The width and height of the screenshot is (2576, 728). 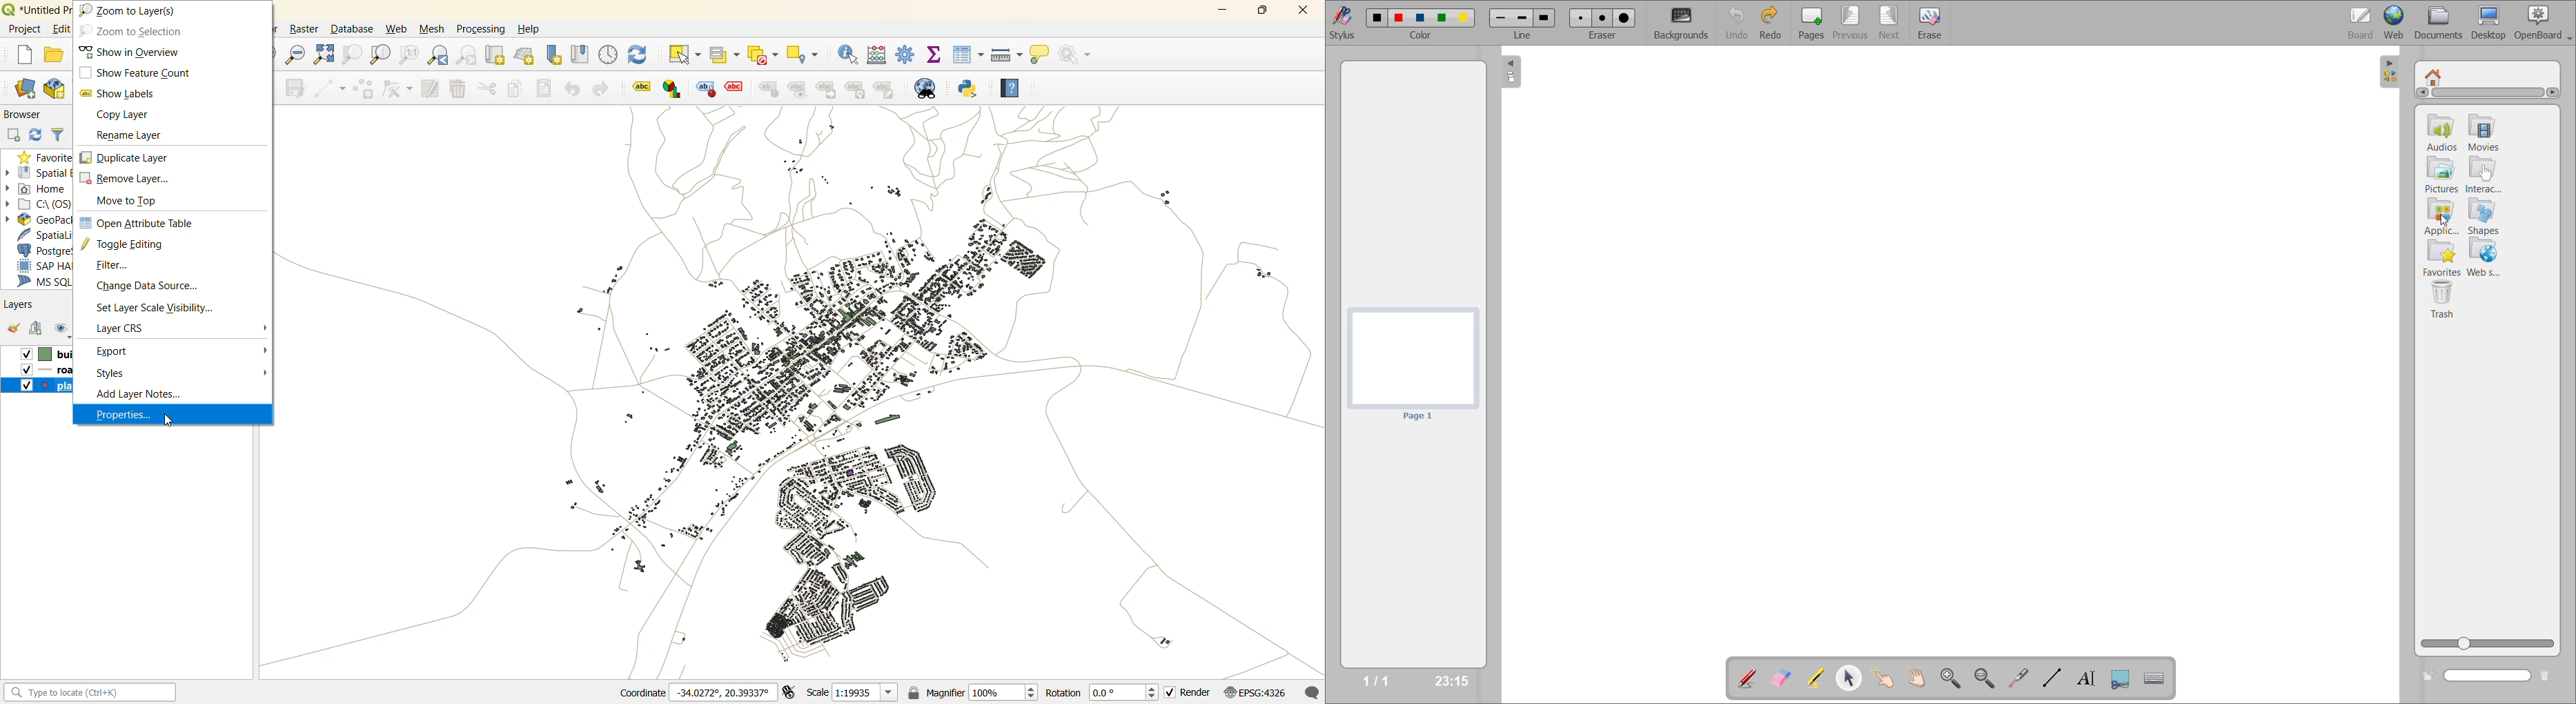 What do you see at coordinates (1745, 677) in the screenshot?
I see `annotate document` at bounding box center [1745, 677].